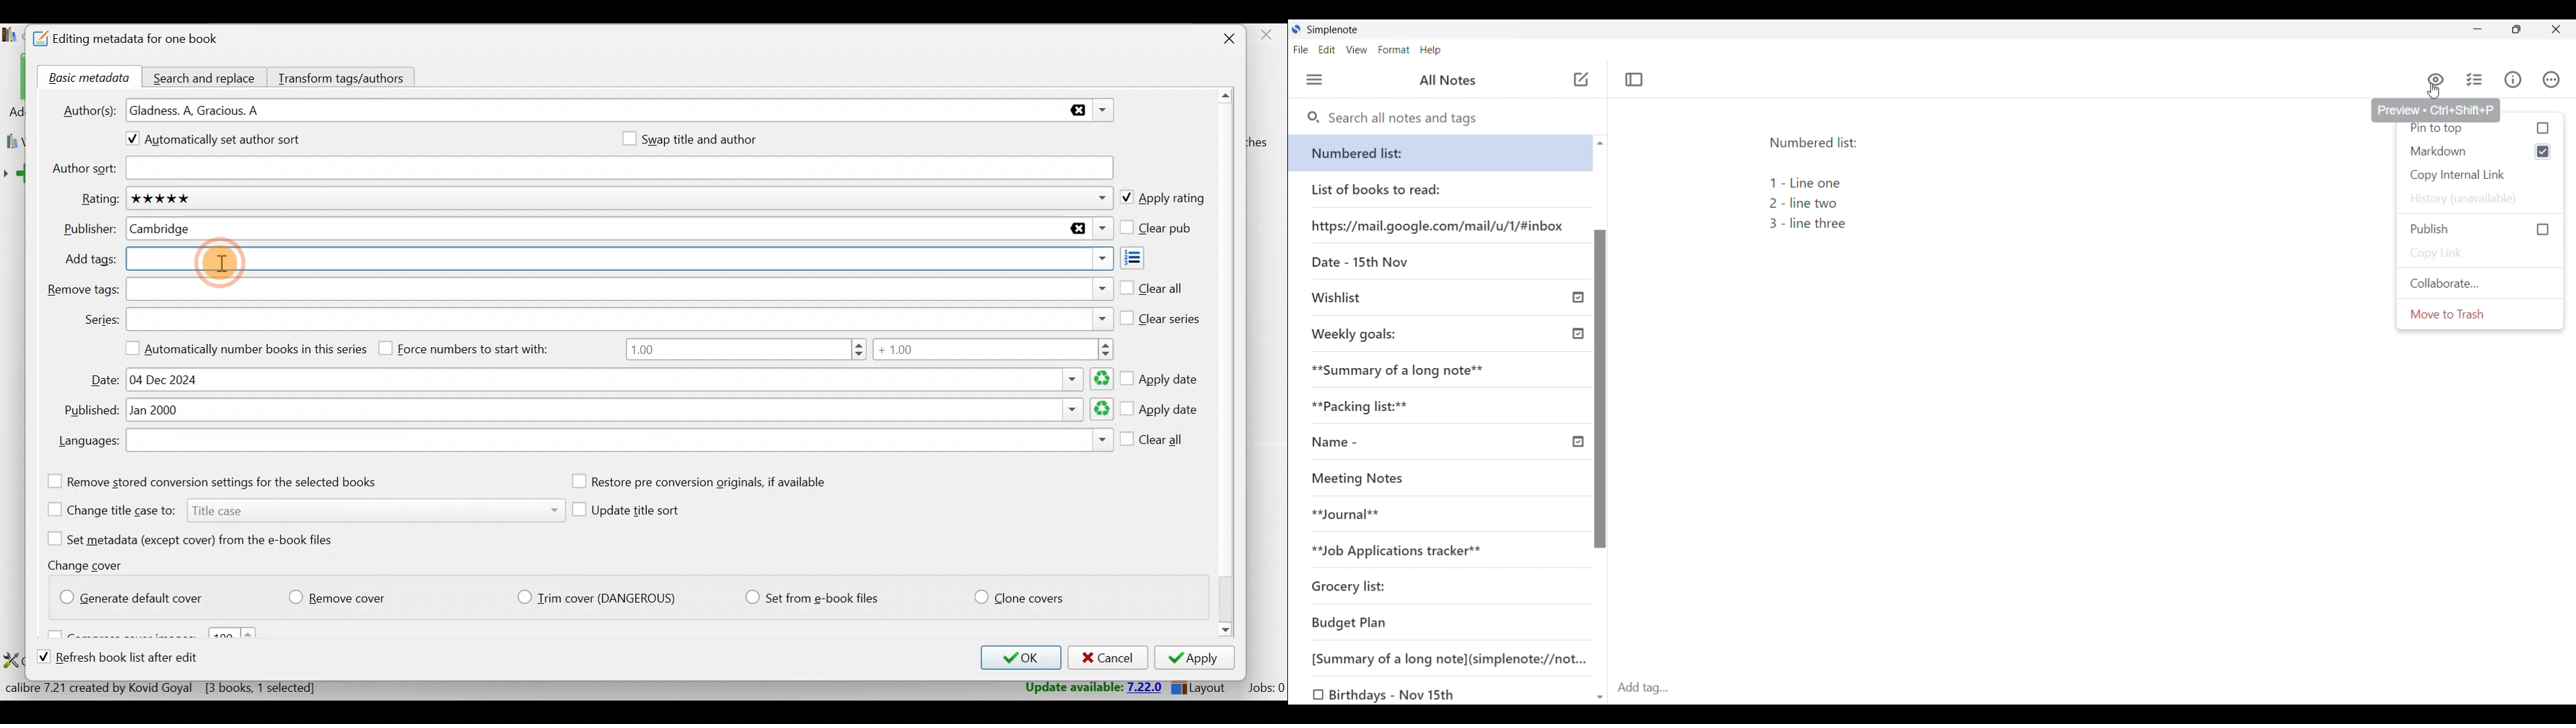 This screenshot has height=728, width=2576. What do you see at coordinates (90, 259) in the screenshot?
I see `Add tags:` at bounding box center [90, 259].